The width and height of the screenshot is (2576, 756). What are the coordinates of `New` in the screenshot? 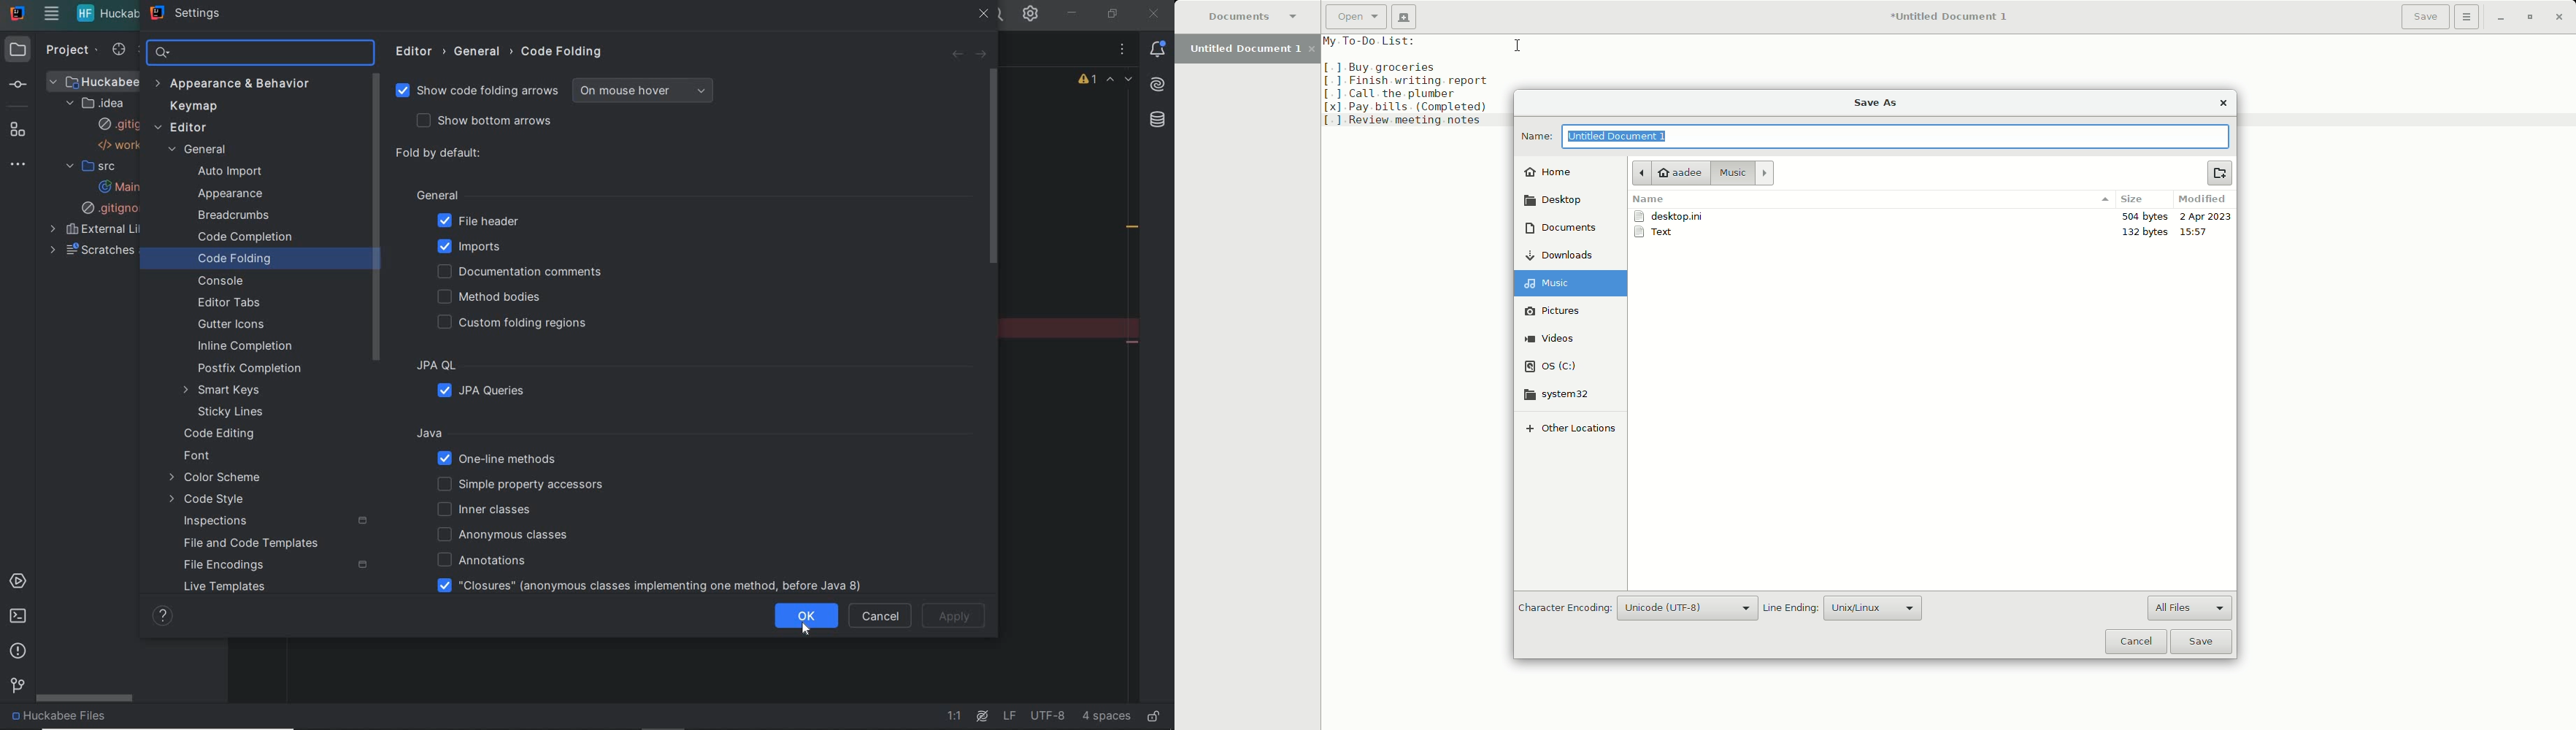 It's located at (1404, 16).